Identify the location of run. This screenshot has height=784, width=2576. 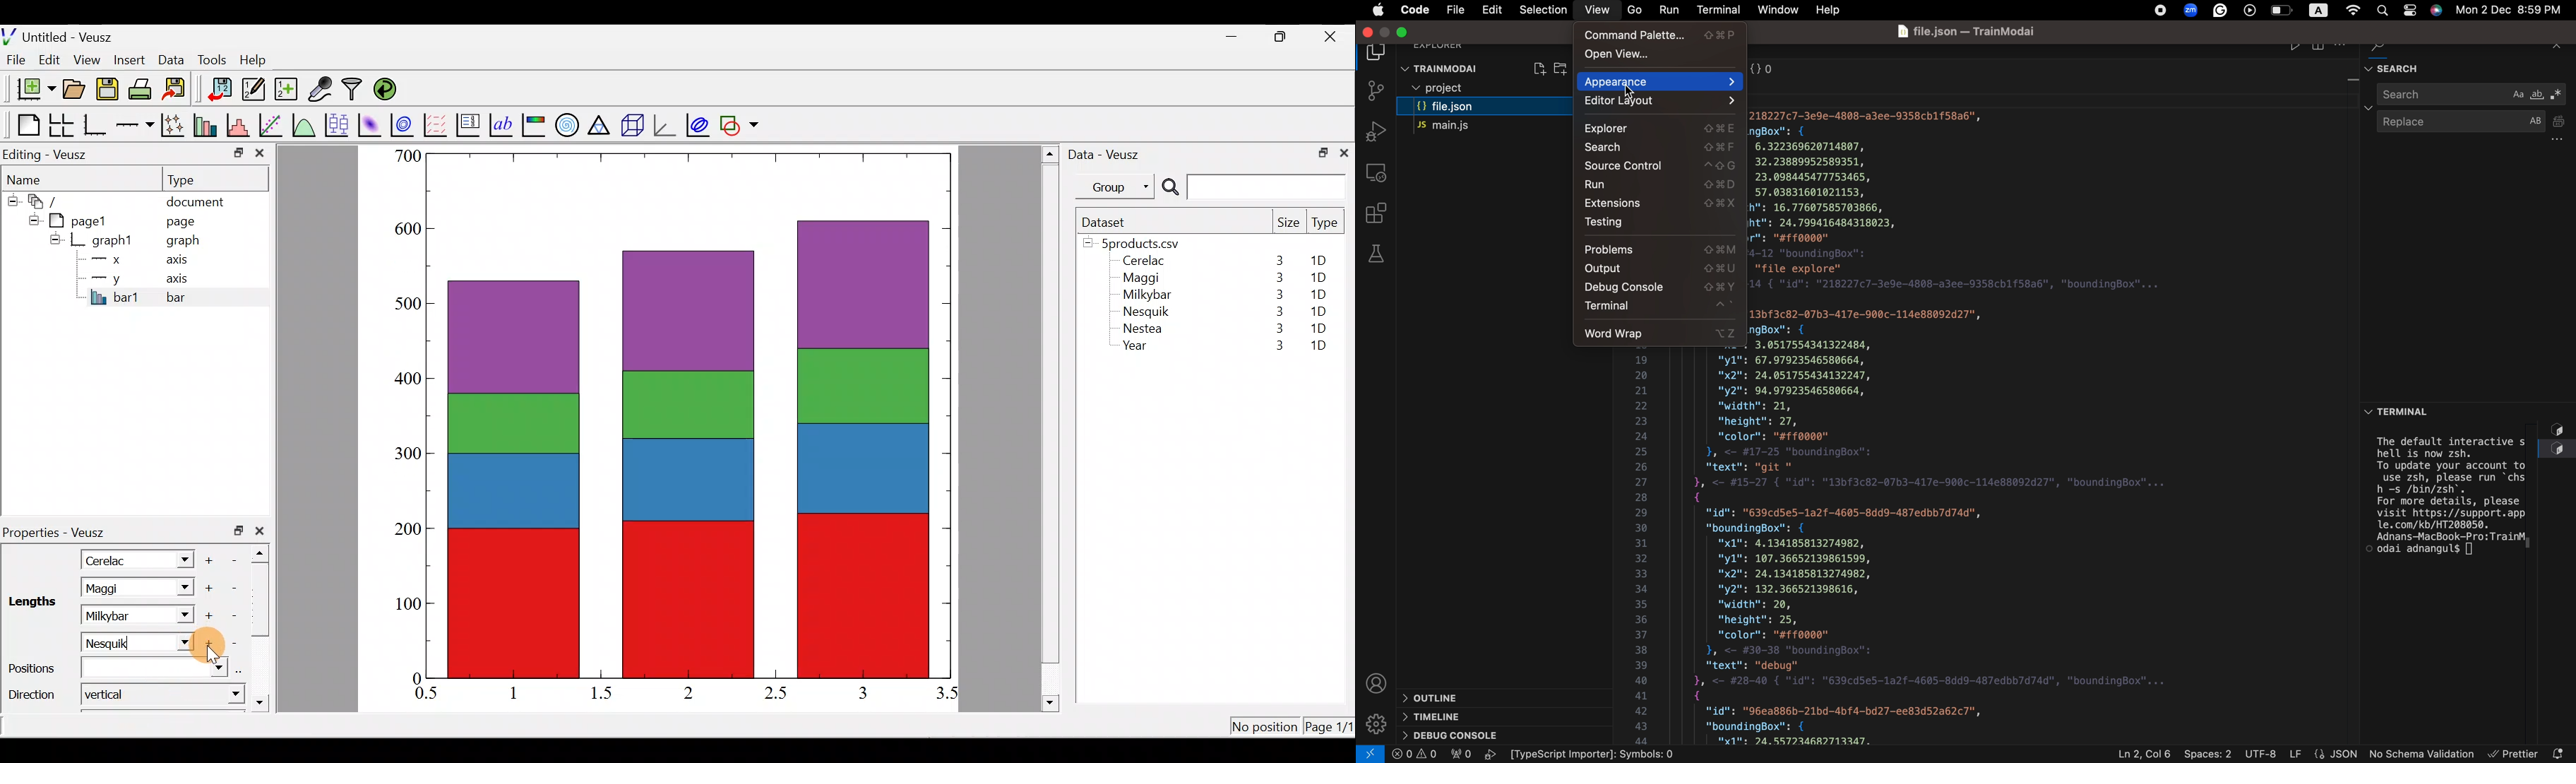
(1663, 185).